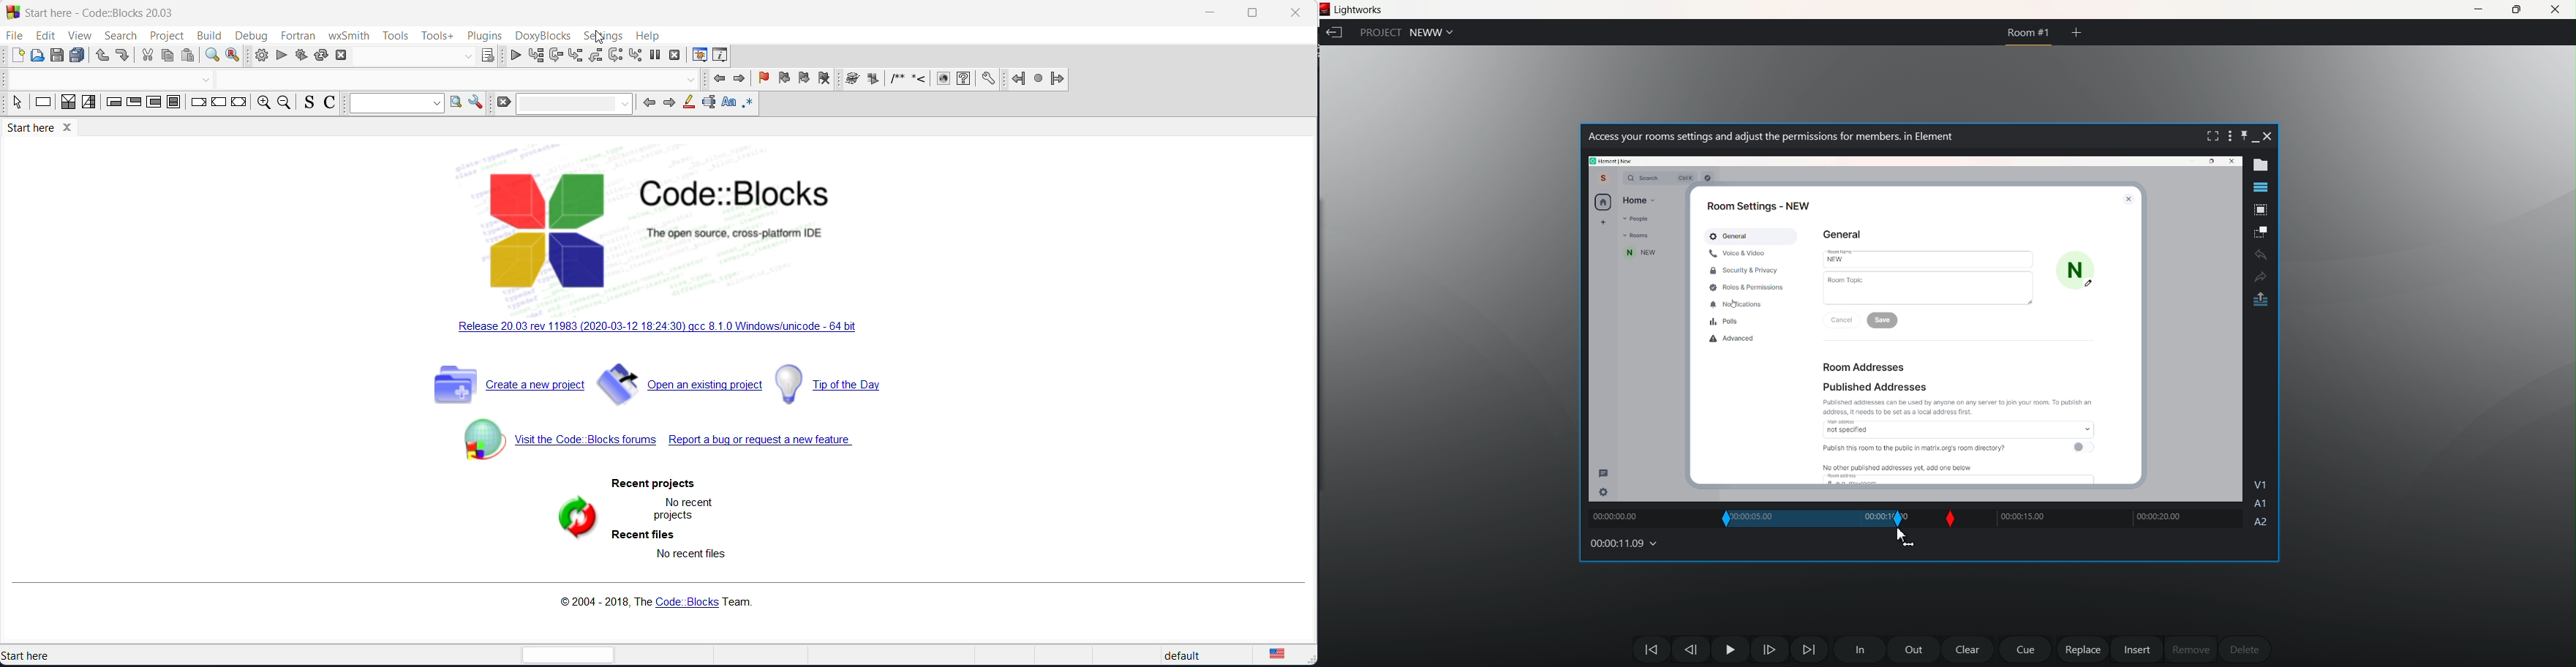 This screenshot has width=2576, height=672. Describe the element at coordinates (784, 80) in the screenshot. I see `previous bookmark` at that location.